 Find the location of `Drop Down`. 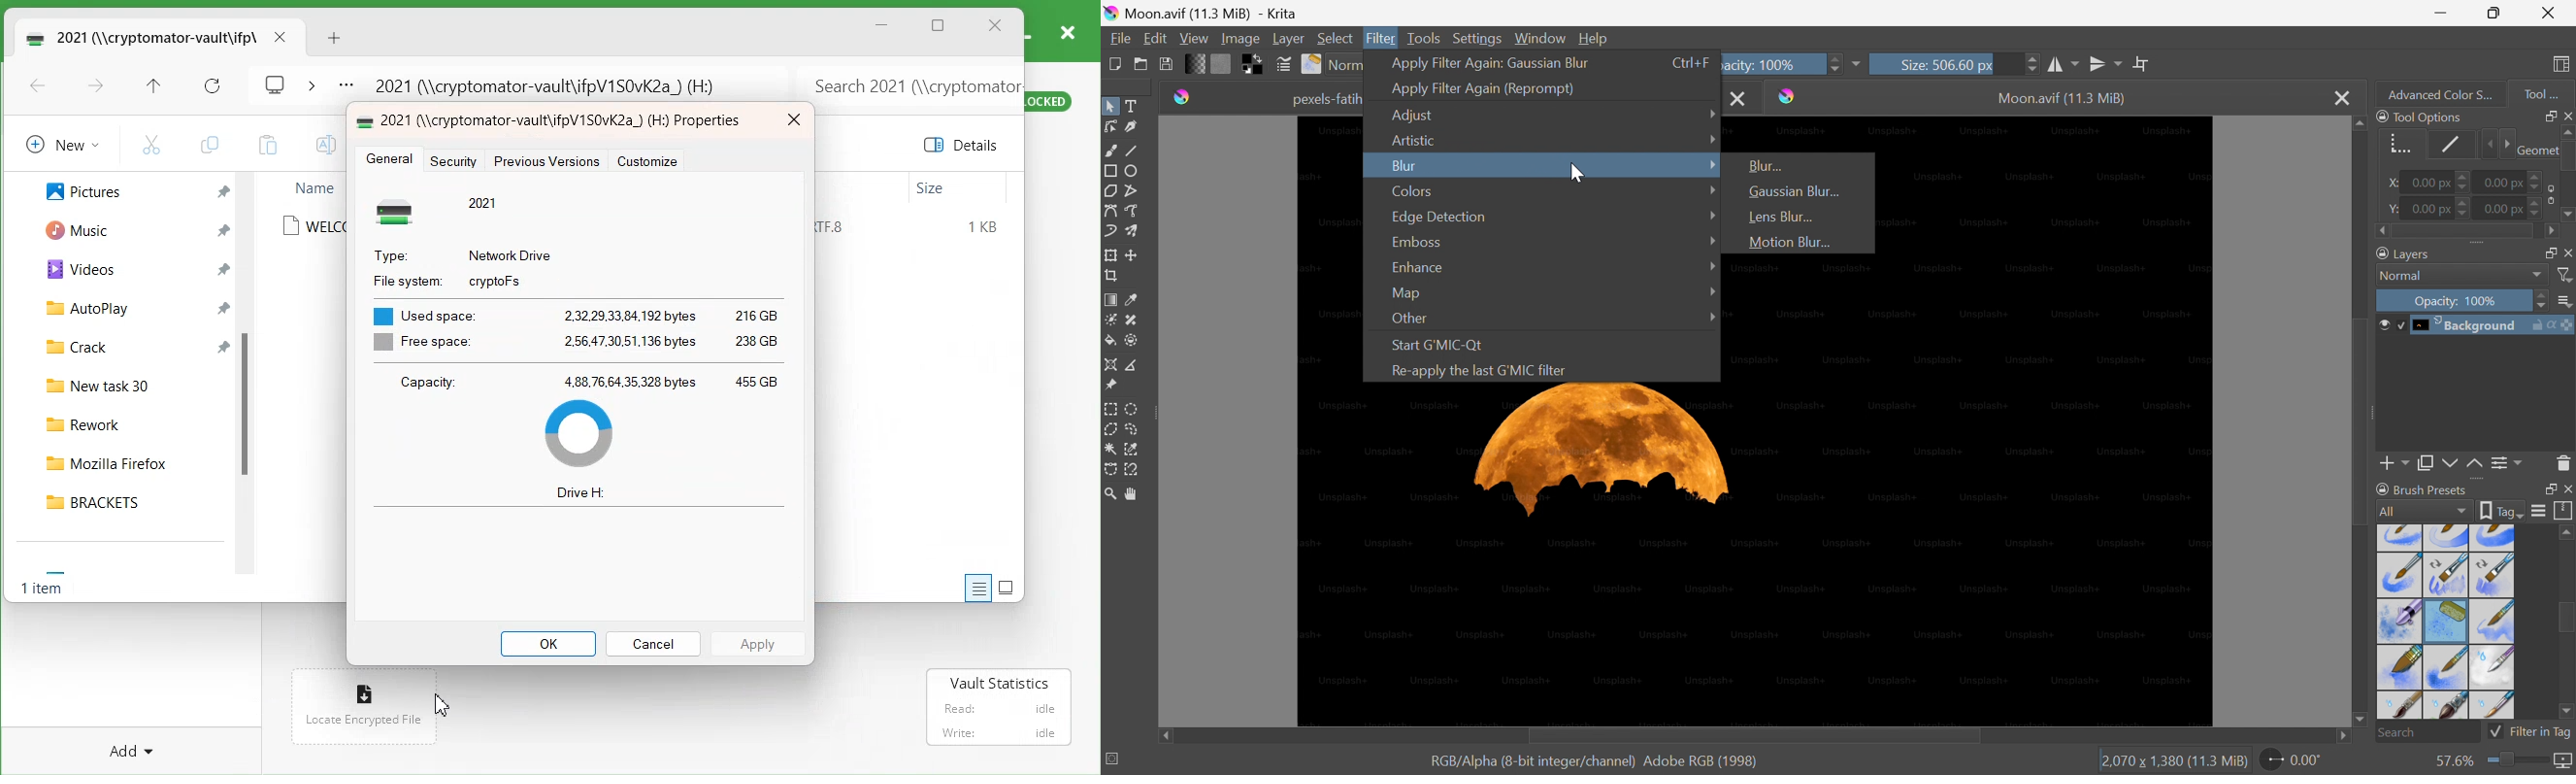

Drop Down is located at coordinates (1710, 215).